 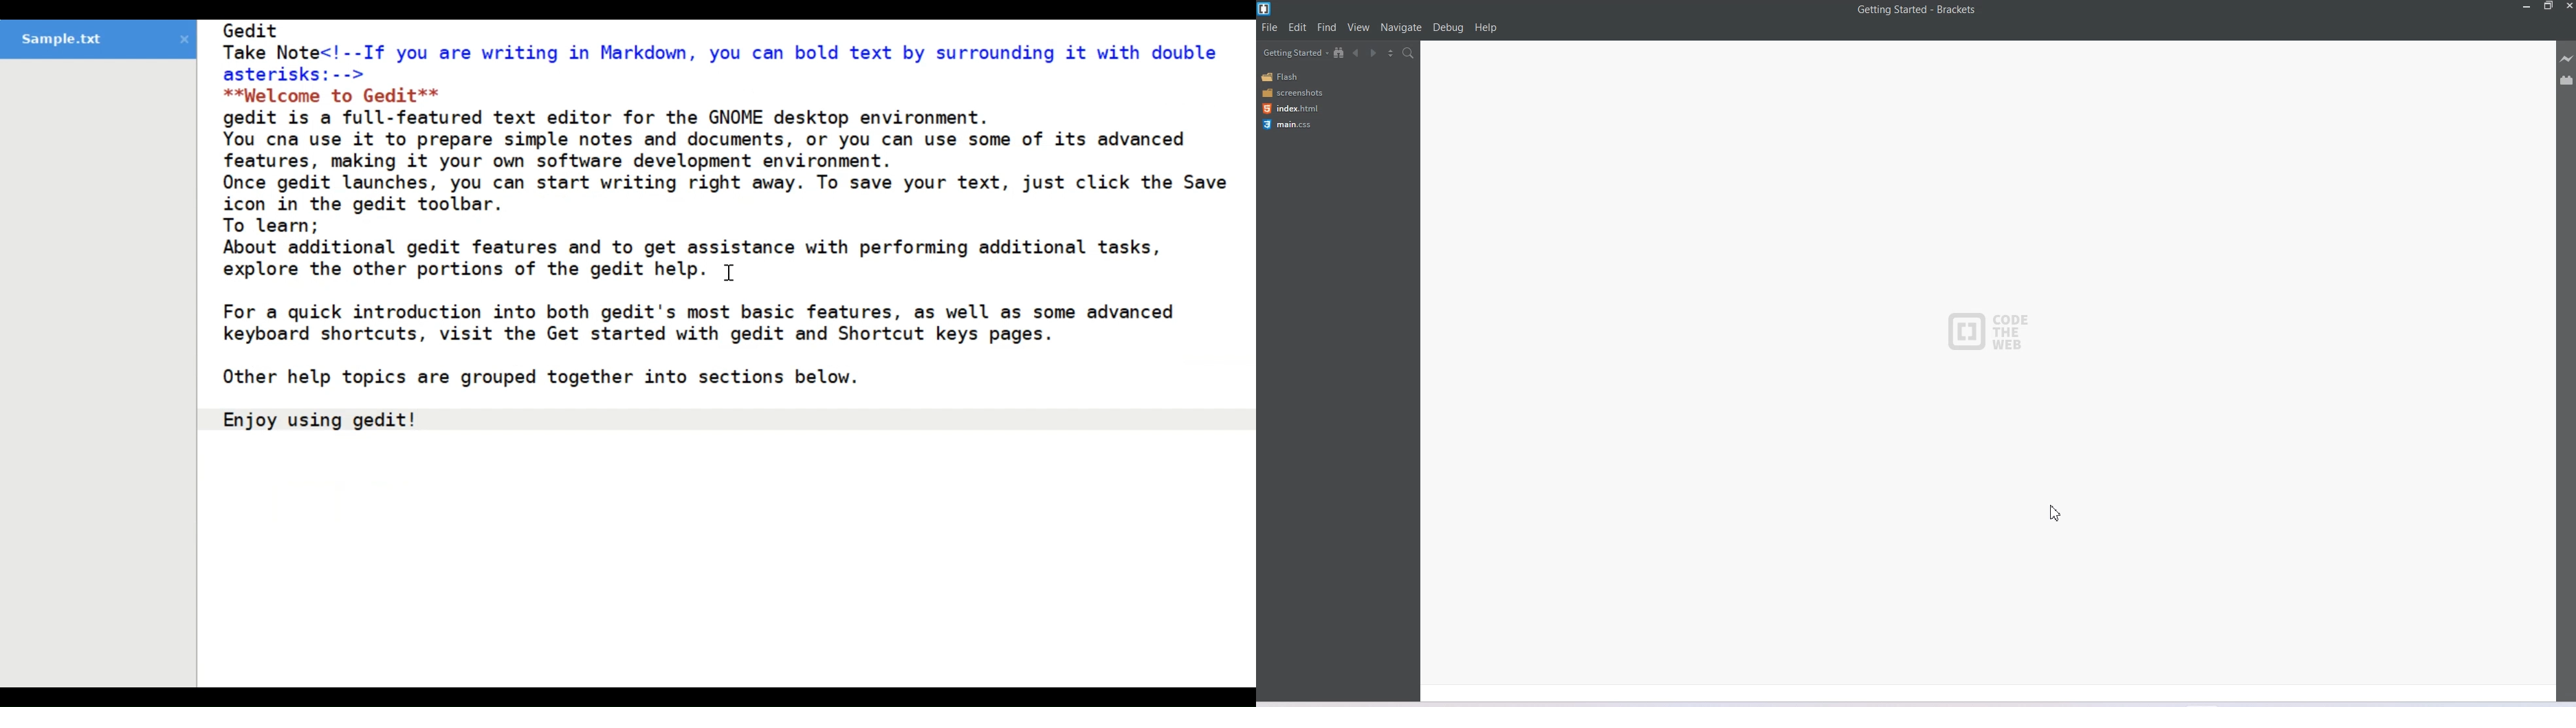 I want to click on Find in Files, so click(x=1409, y=53).